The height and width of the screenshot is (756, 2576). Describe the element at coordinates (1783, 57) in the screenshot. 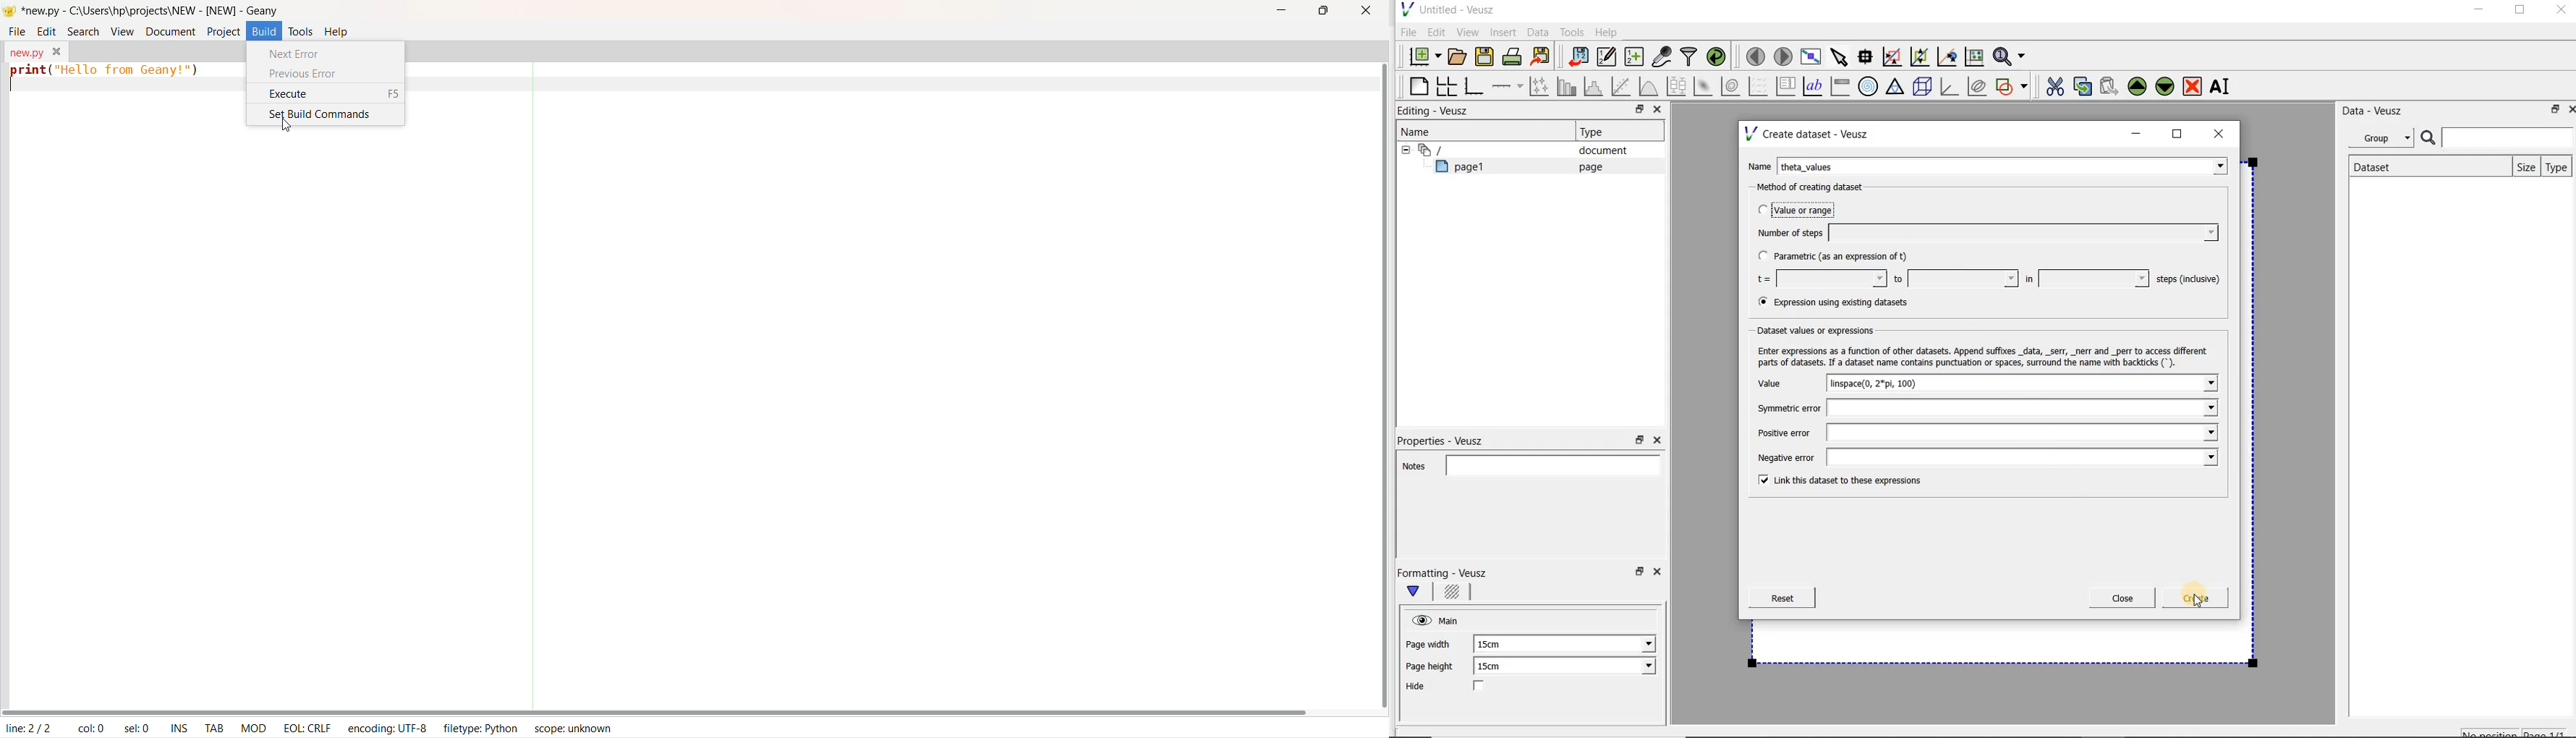

I see `move to the next page` at that location.